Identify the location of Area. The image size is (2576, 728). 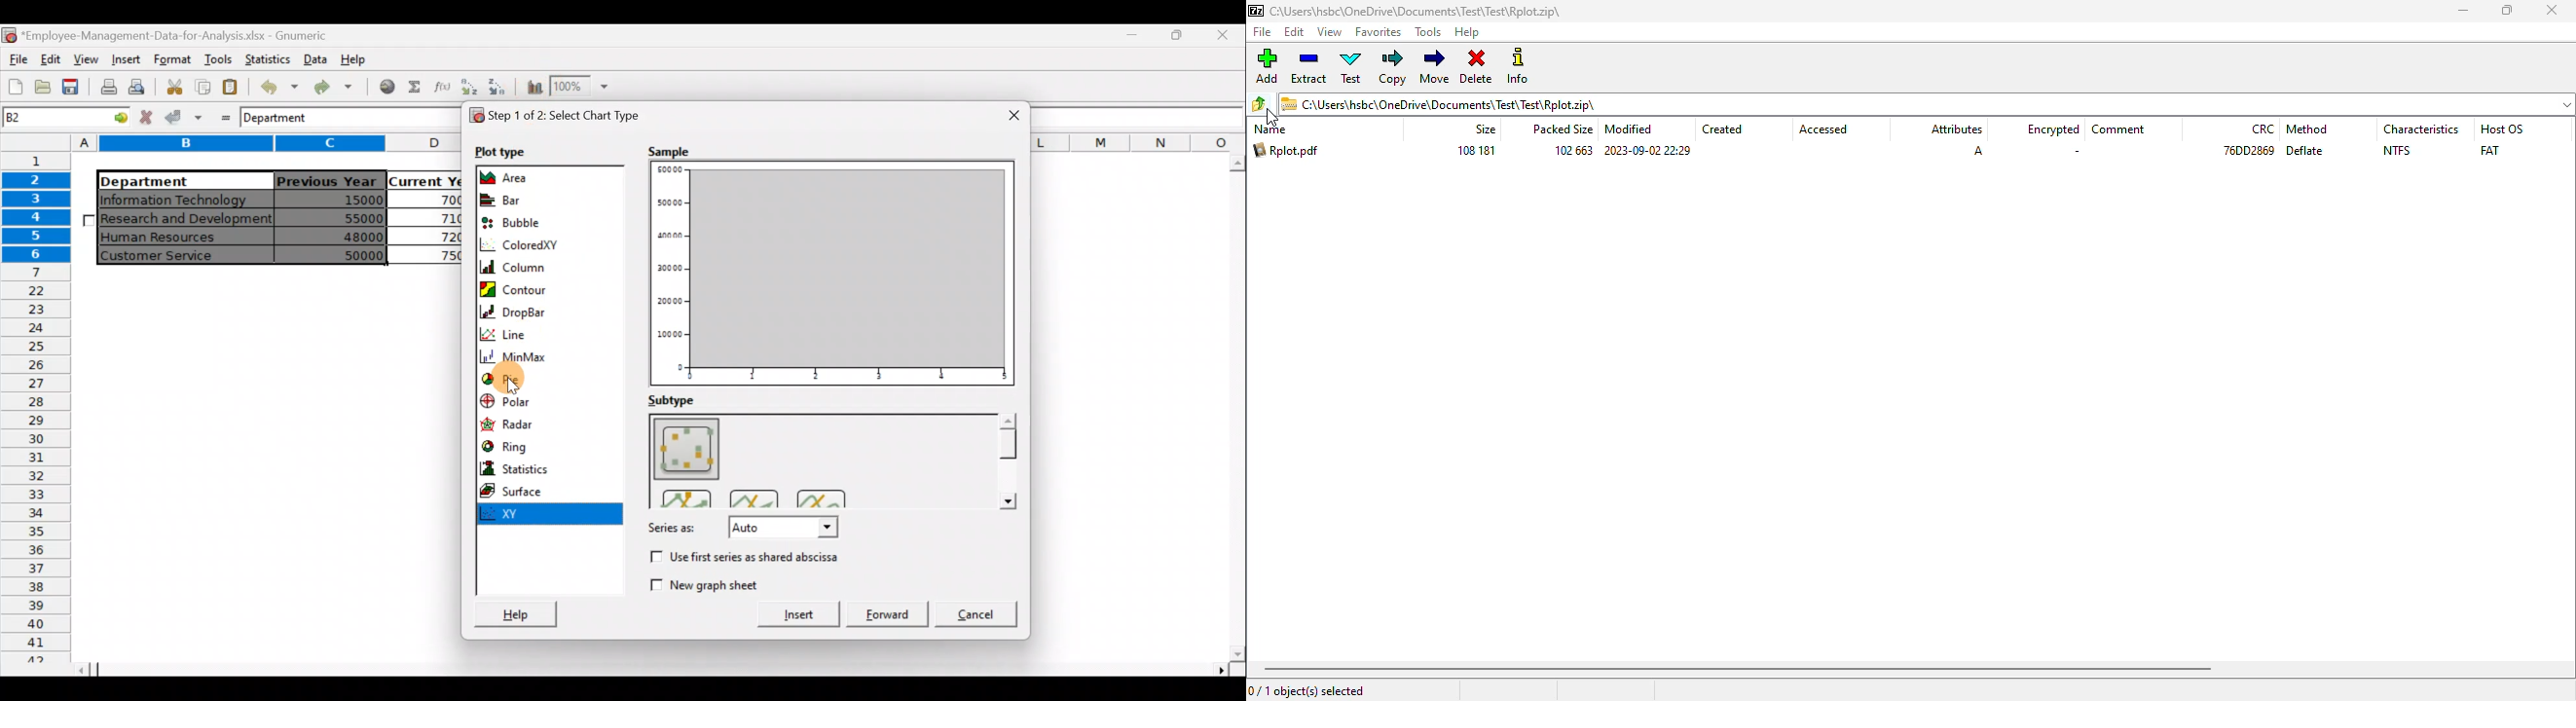
(530, 177).